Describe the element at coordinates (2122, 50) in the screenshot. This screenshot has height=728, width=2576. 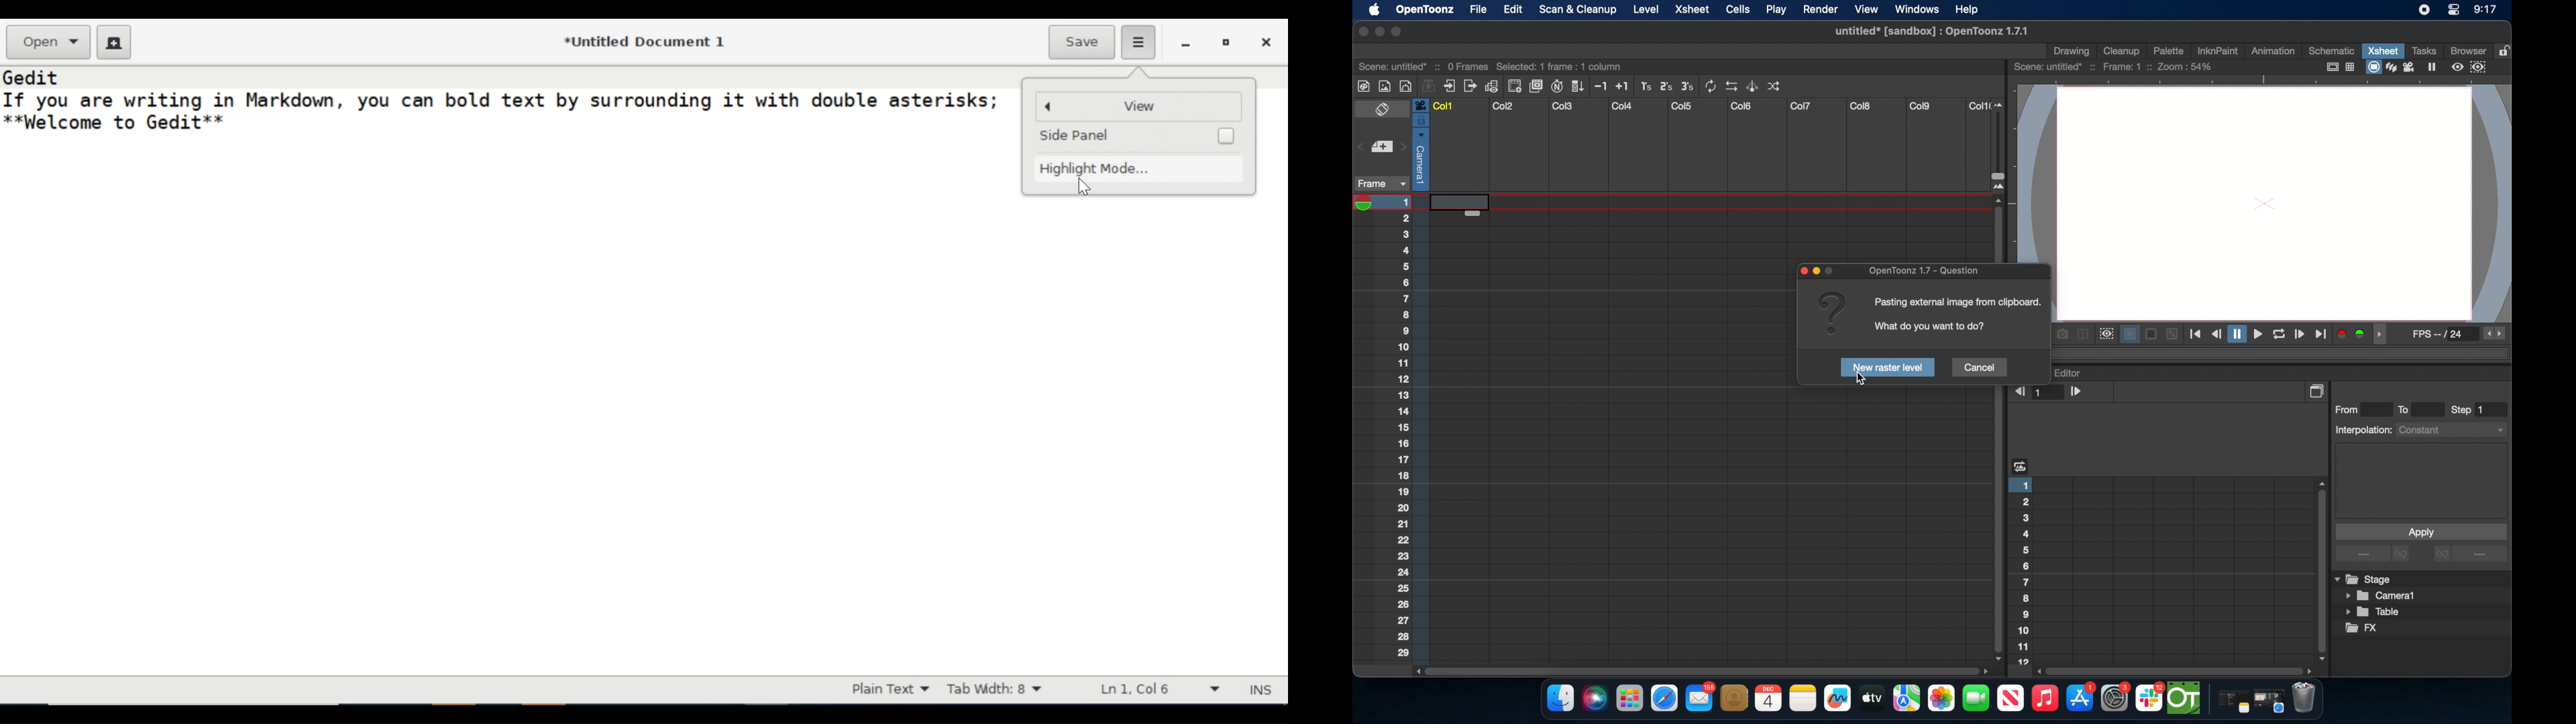
I see `cleanup` at that location.